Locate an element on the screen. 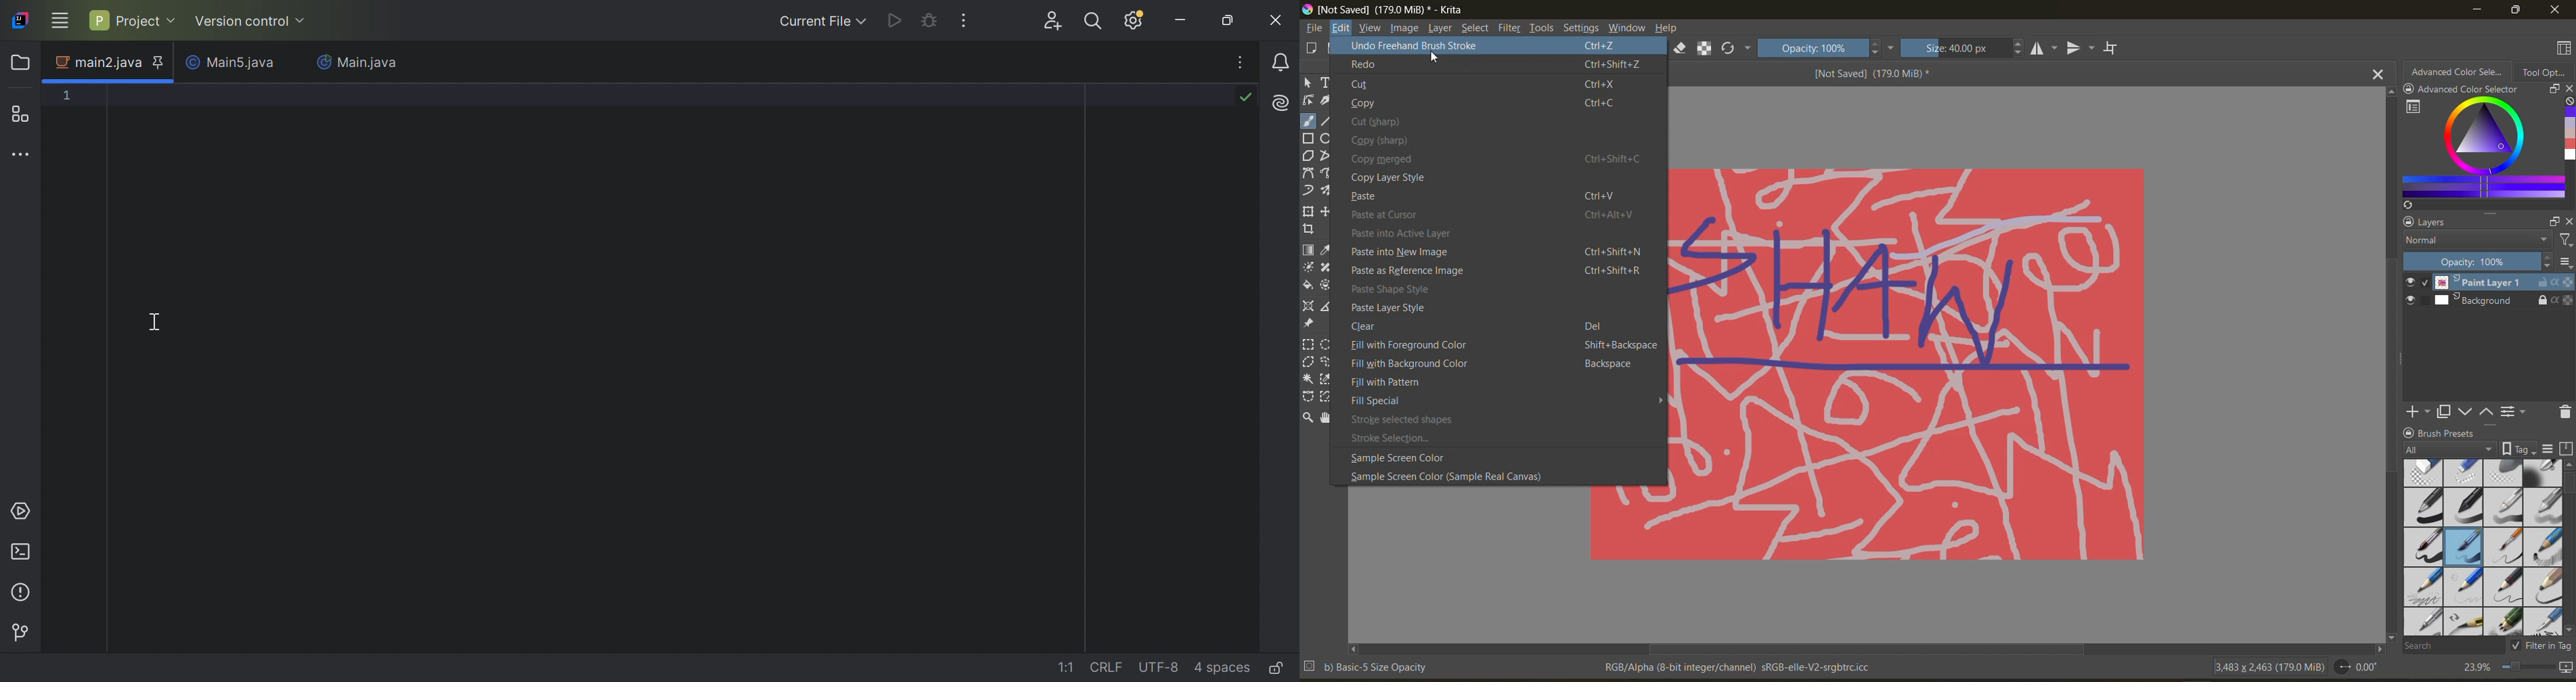 The height and width of the screenshot is (700, 2576). Folder icon is located at coordinates (22, 62).